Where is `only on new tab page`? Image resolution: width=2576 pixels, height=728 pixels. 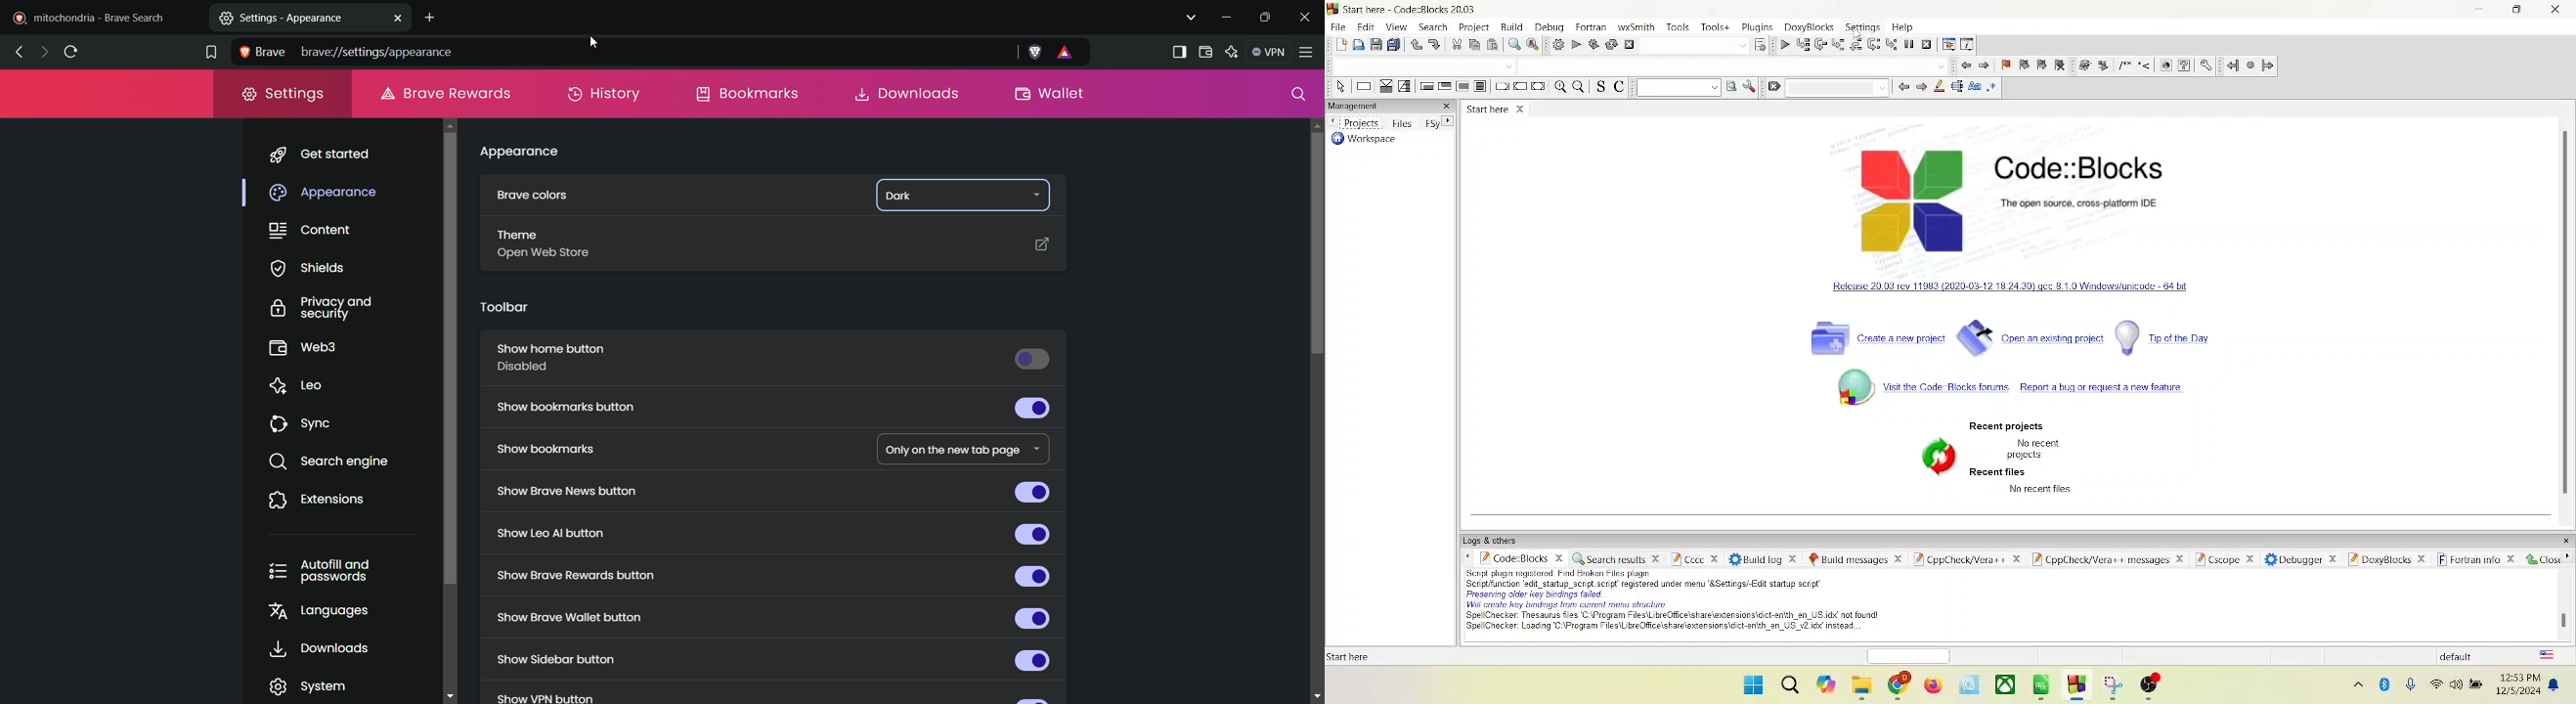
only on new tab page is located at coordinates (953, 445).